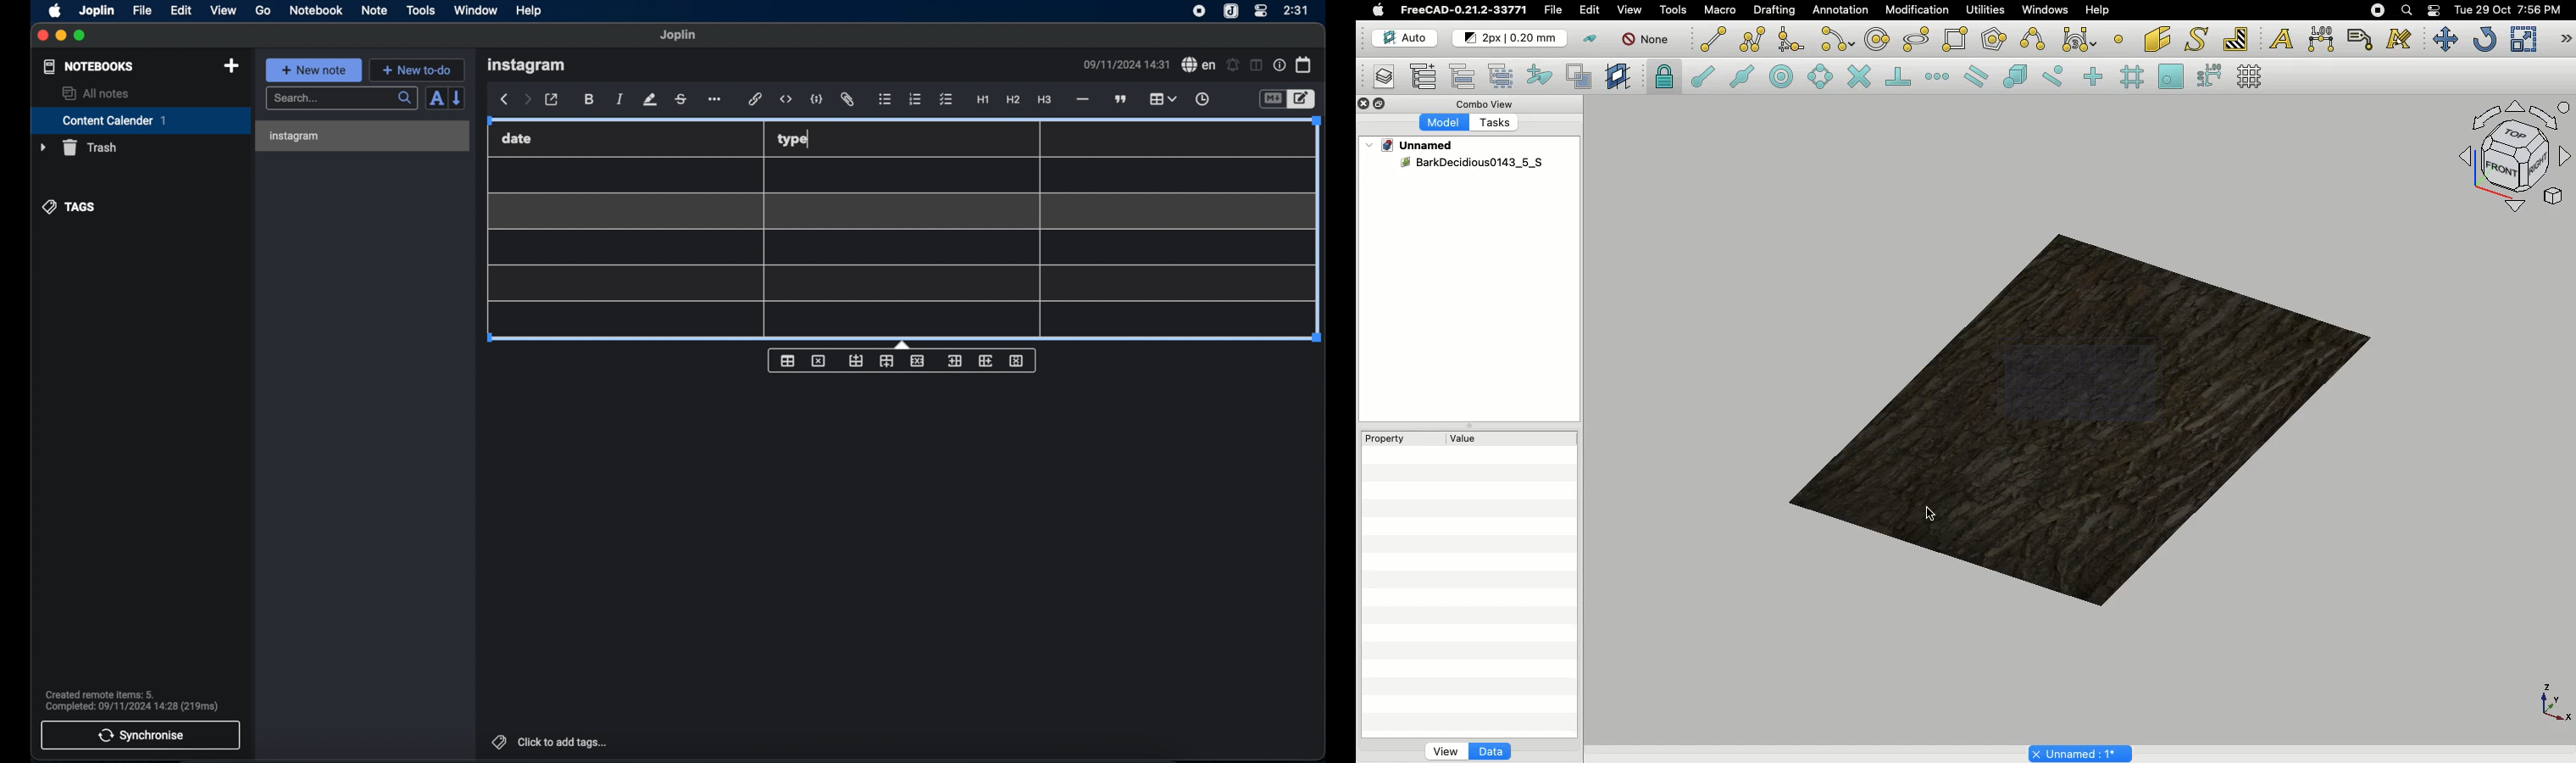  What do you see at coordinates (1044, 100) in the screenshot?
I see `heading 3` at bounding box center [1044, 100].